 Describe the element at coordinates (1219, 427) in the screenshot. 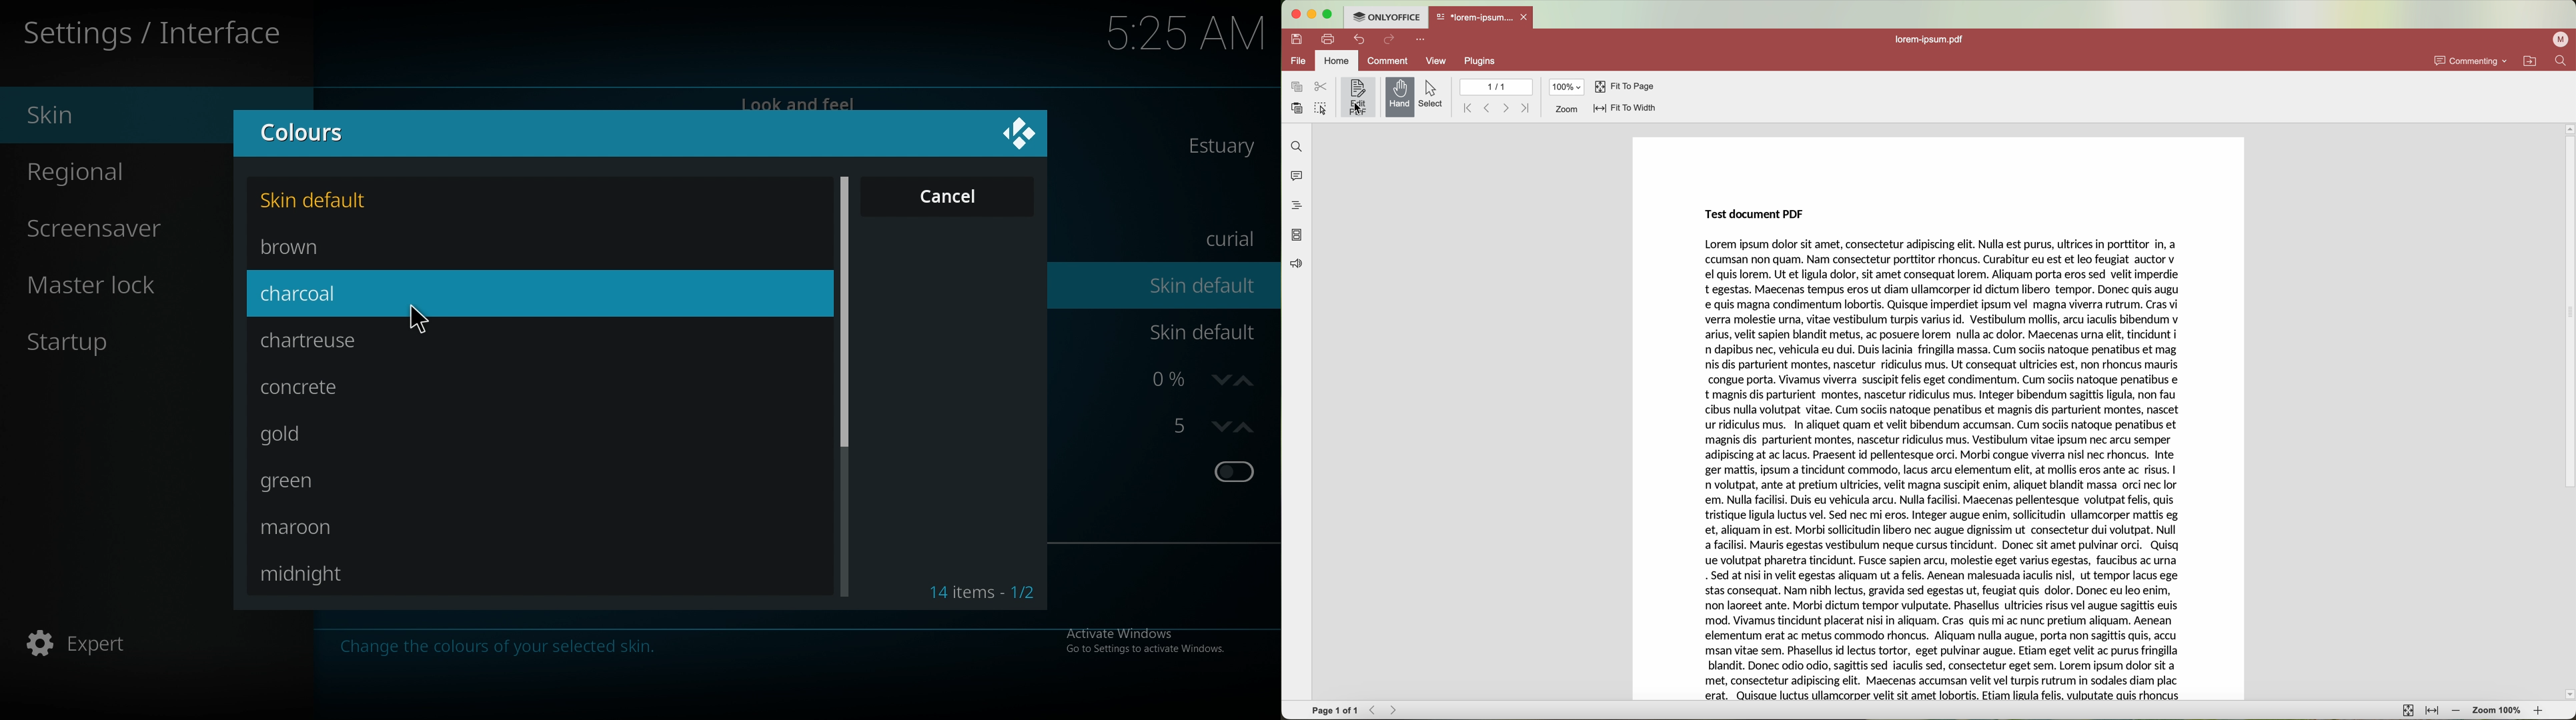

I see `decrease` at that location.